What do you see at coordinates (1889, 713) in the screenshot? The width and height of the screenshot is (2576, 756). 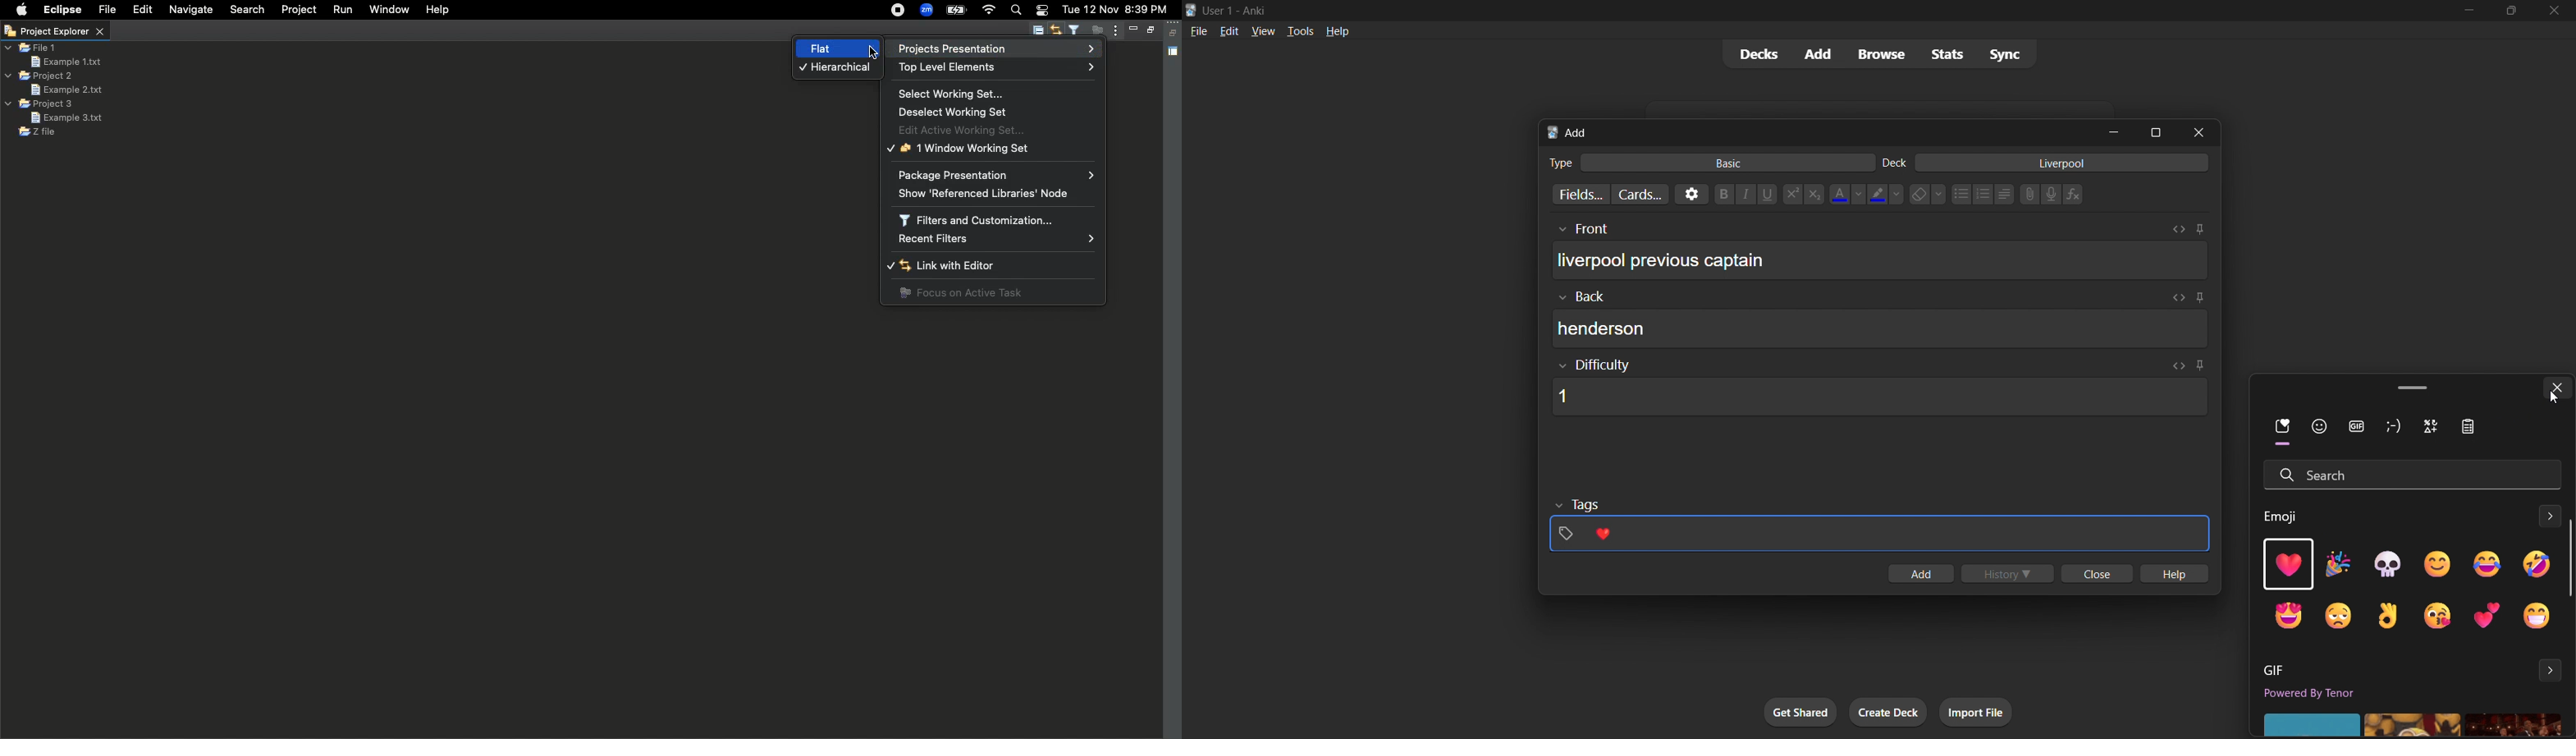 I see `create deck` at bounding box center [1889, 713].